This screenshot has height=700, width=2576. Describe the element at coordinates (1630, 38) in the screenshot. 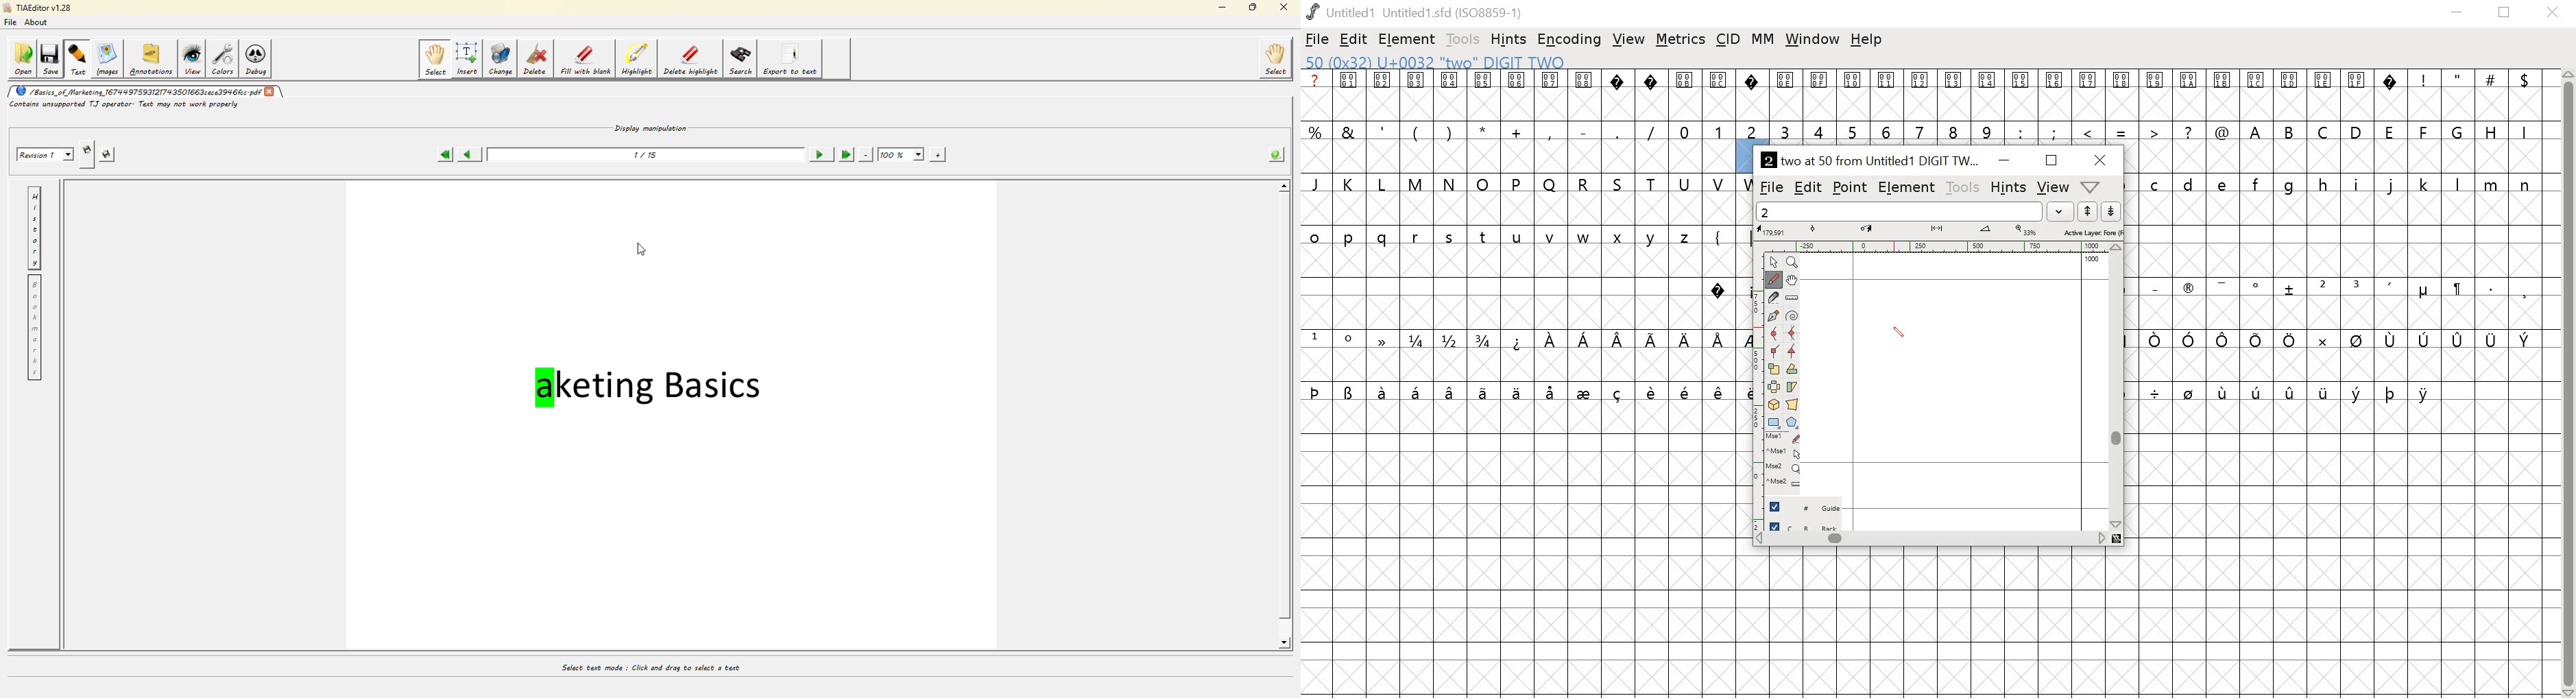

I see `view` at that location.